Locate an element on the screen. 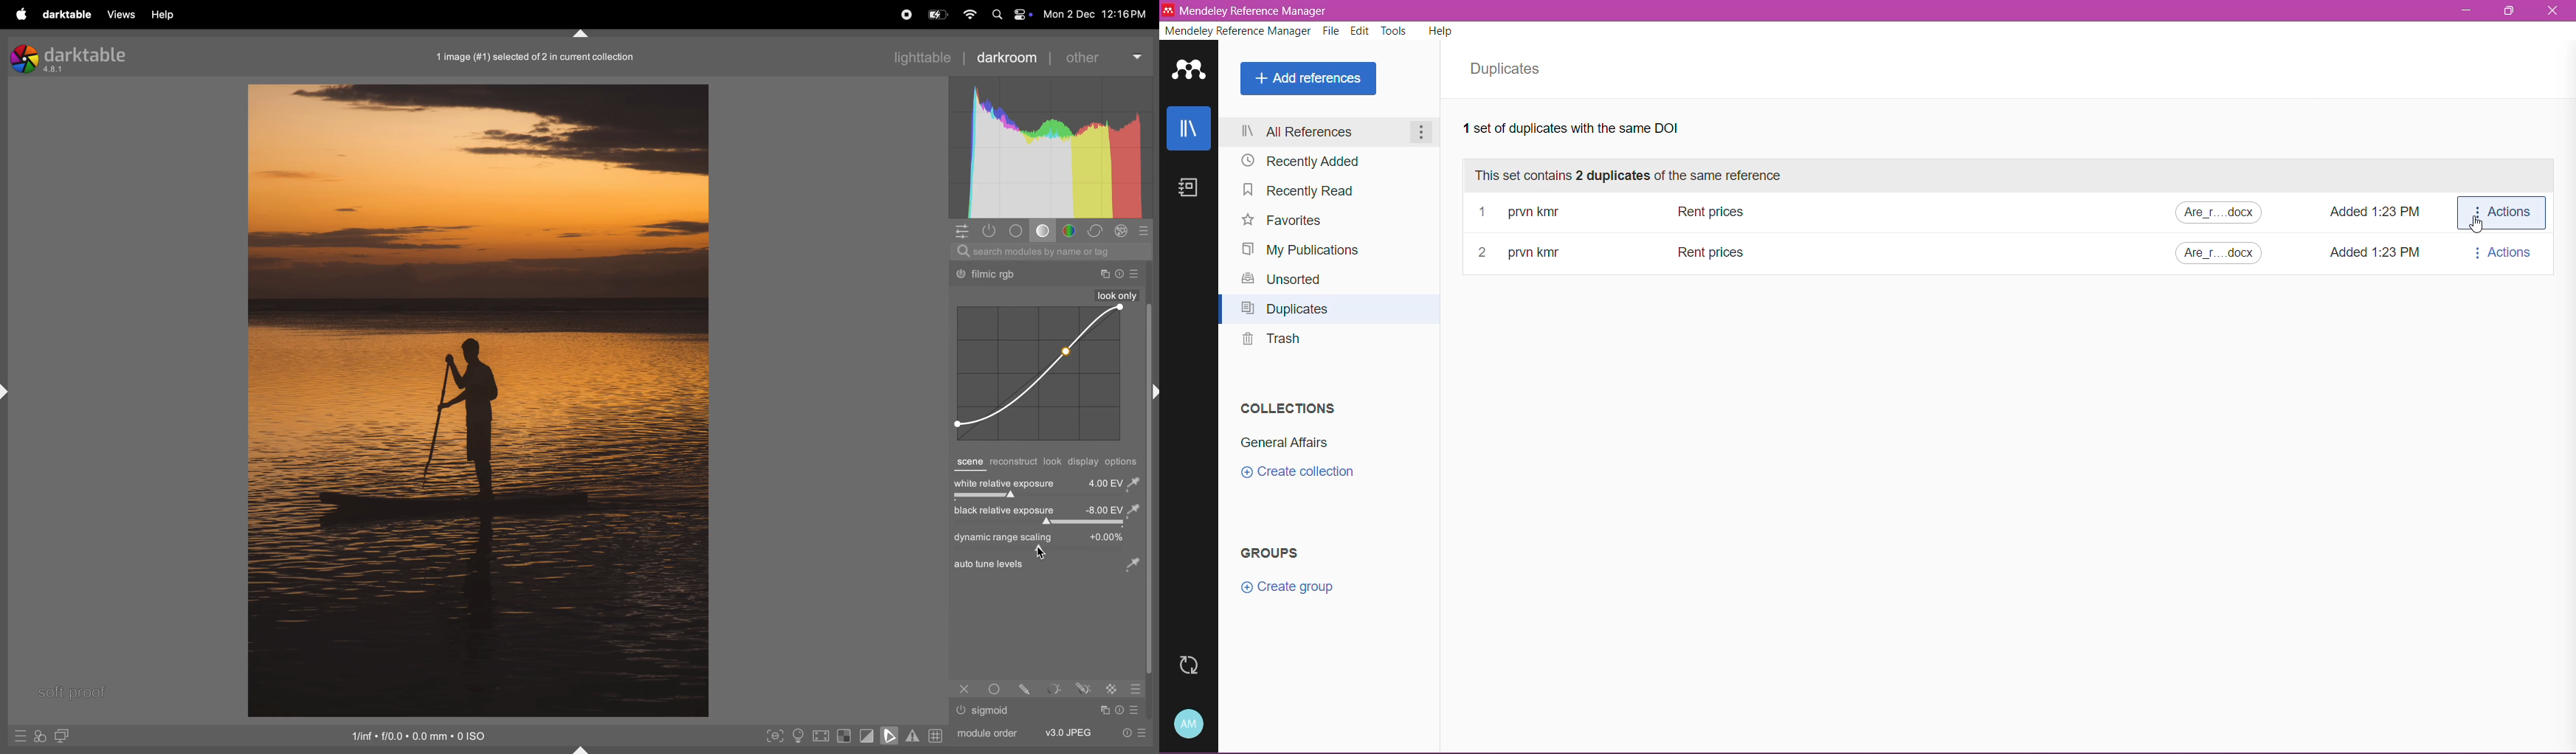   is located at coordinates (1121, 709).